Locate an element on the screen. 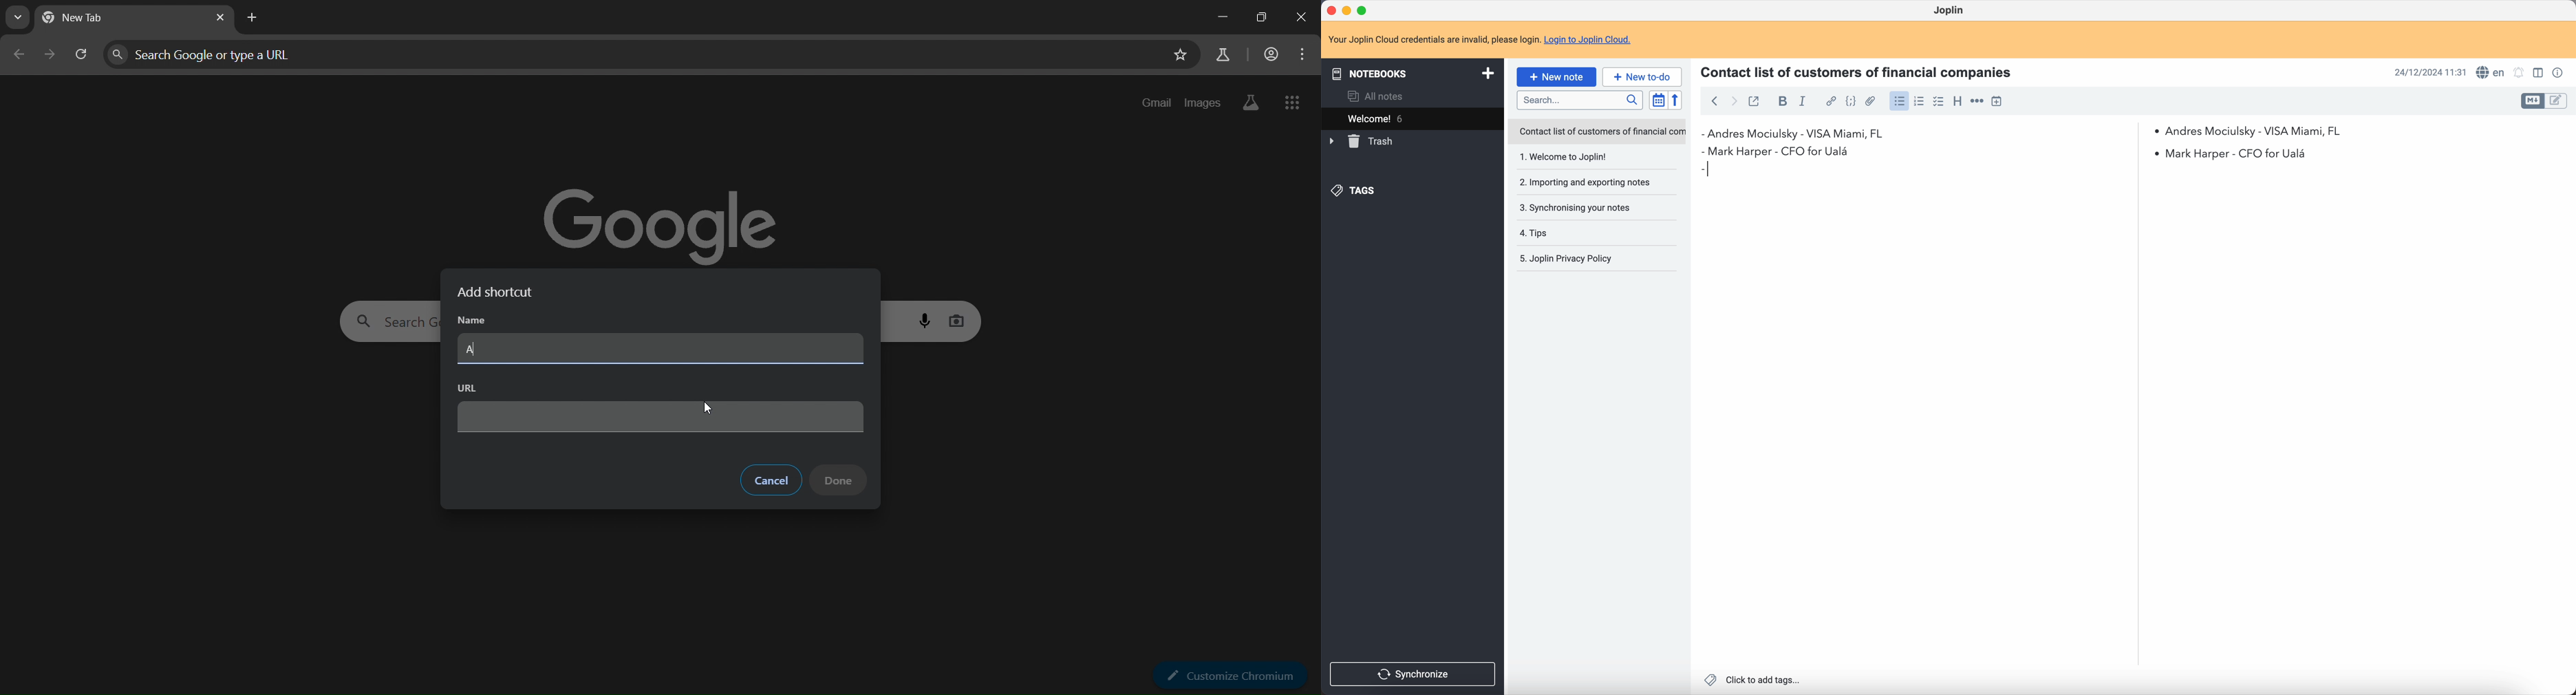 This screenshot has height=700, width=2576. search labs  is located at coordinates (1247, 103).